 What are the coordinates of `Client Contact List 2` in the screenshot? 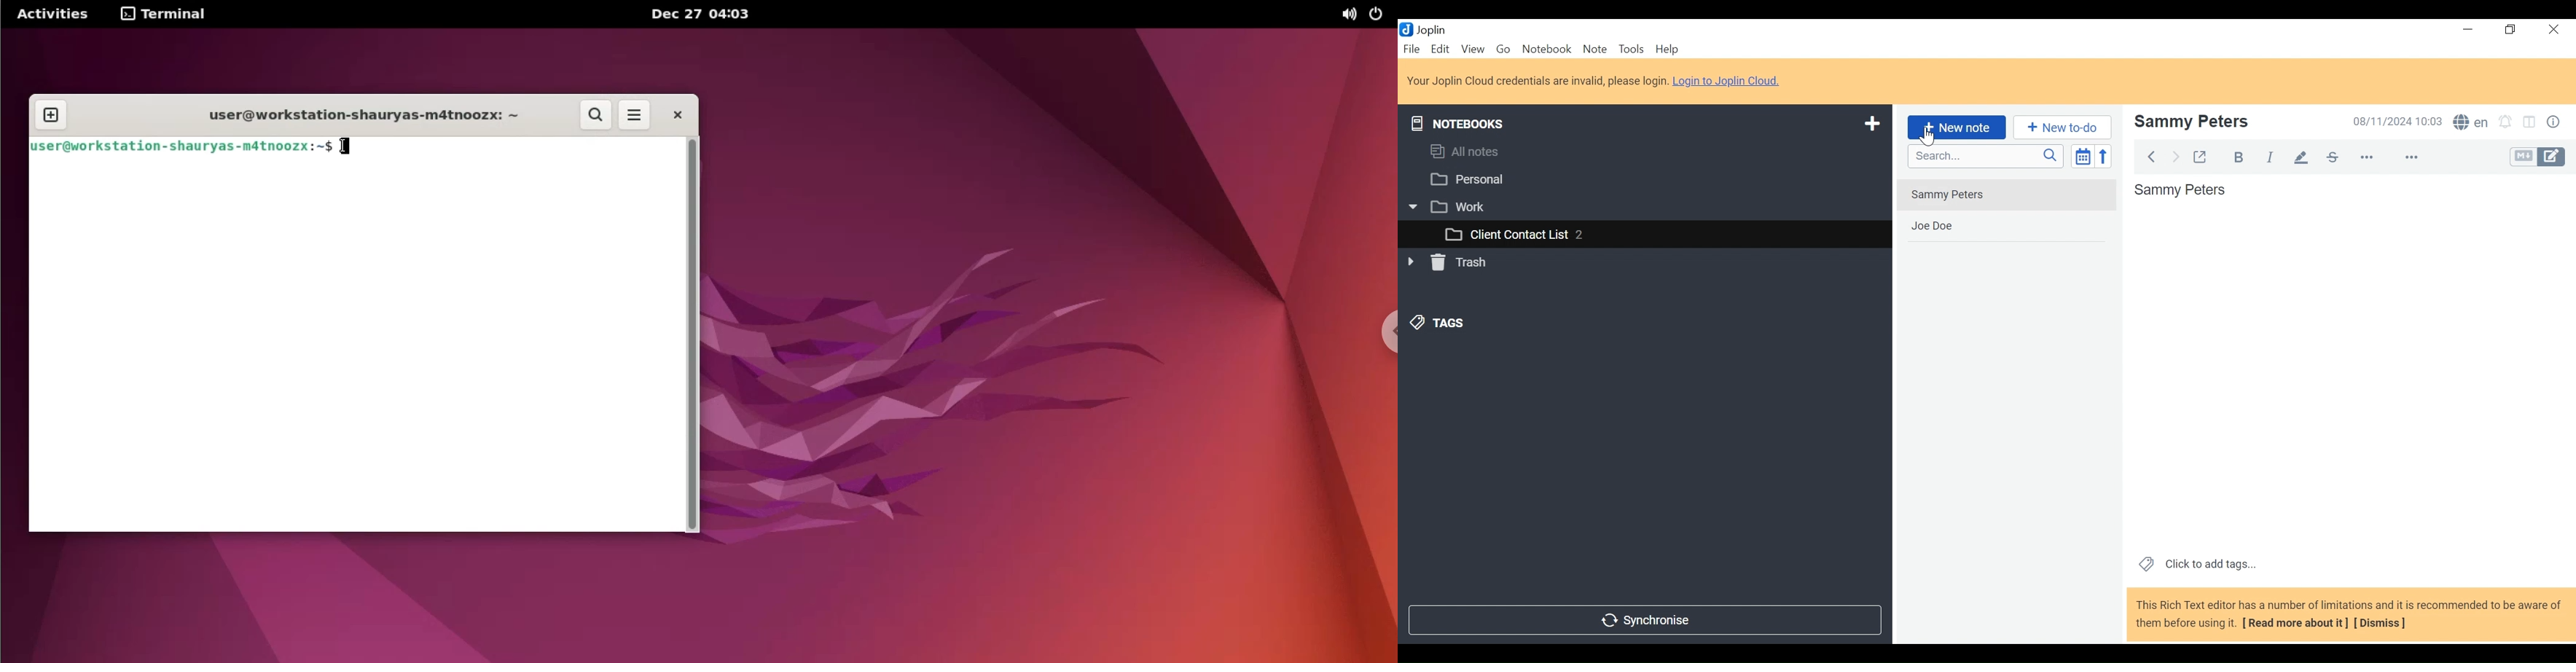 It's located at (1644, 235).